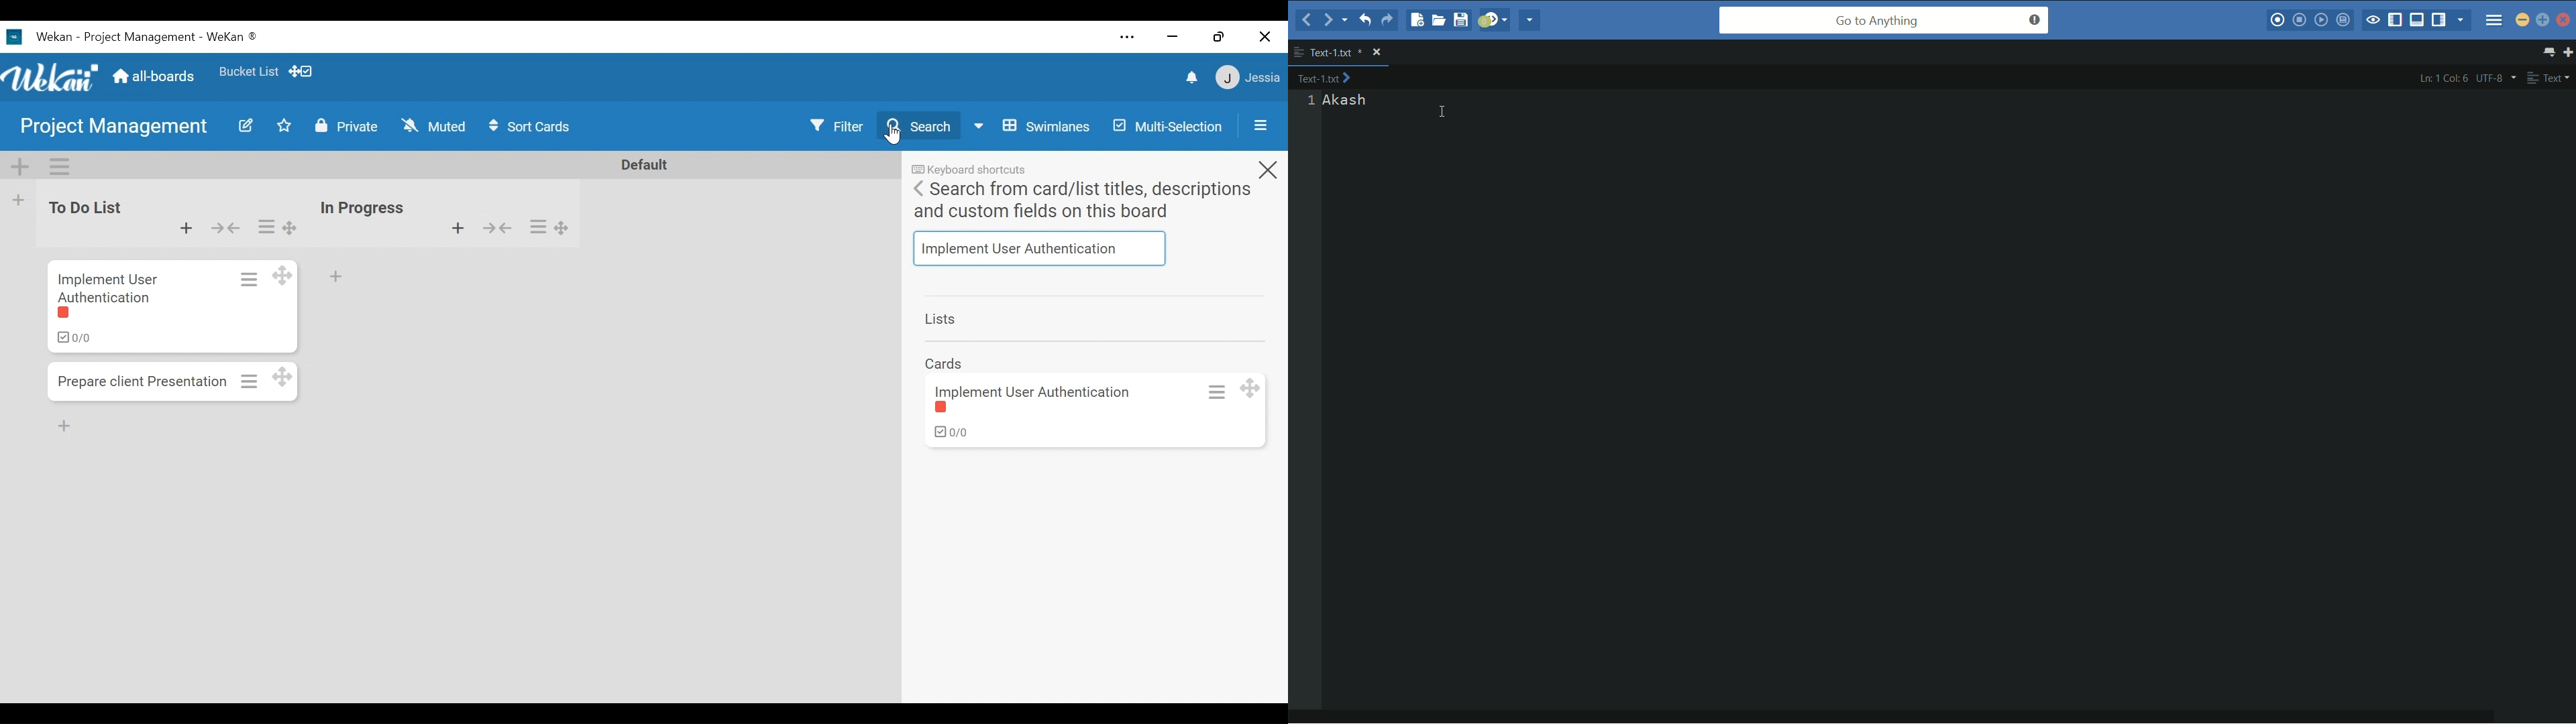  Describe the element at coordinates (1128, 38) in the screenshot. I see `Settings and more` at that location.